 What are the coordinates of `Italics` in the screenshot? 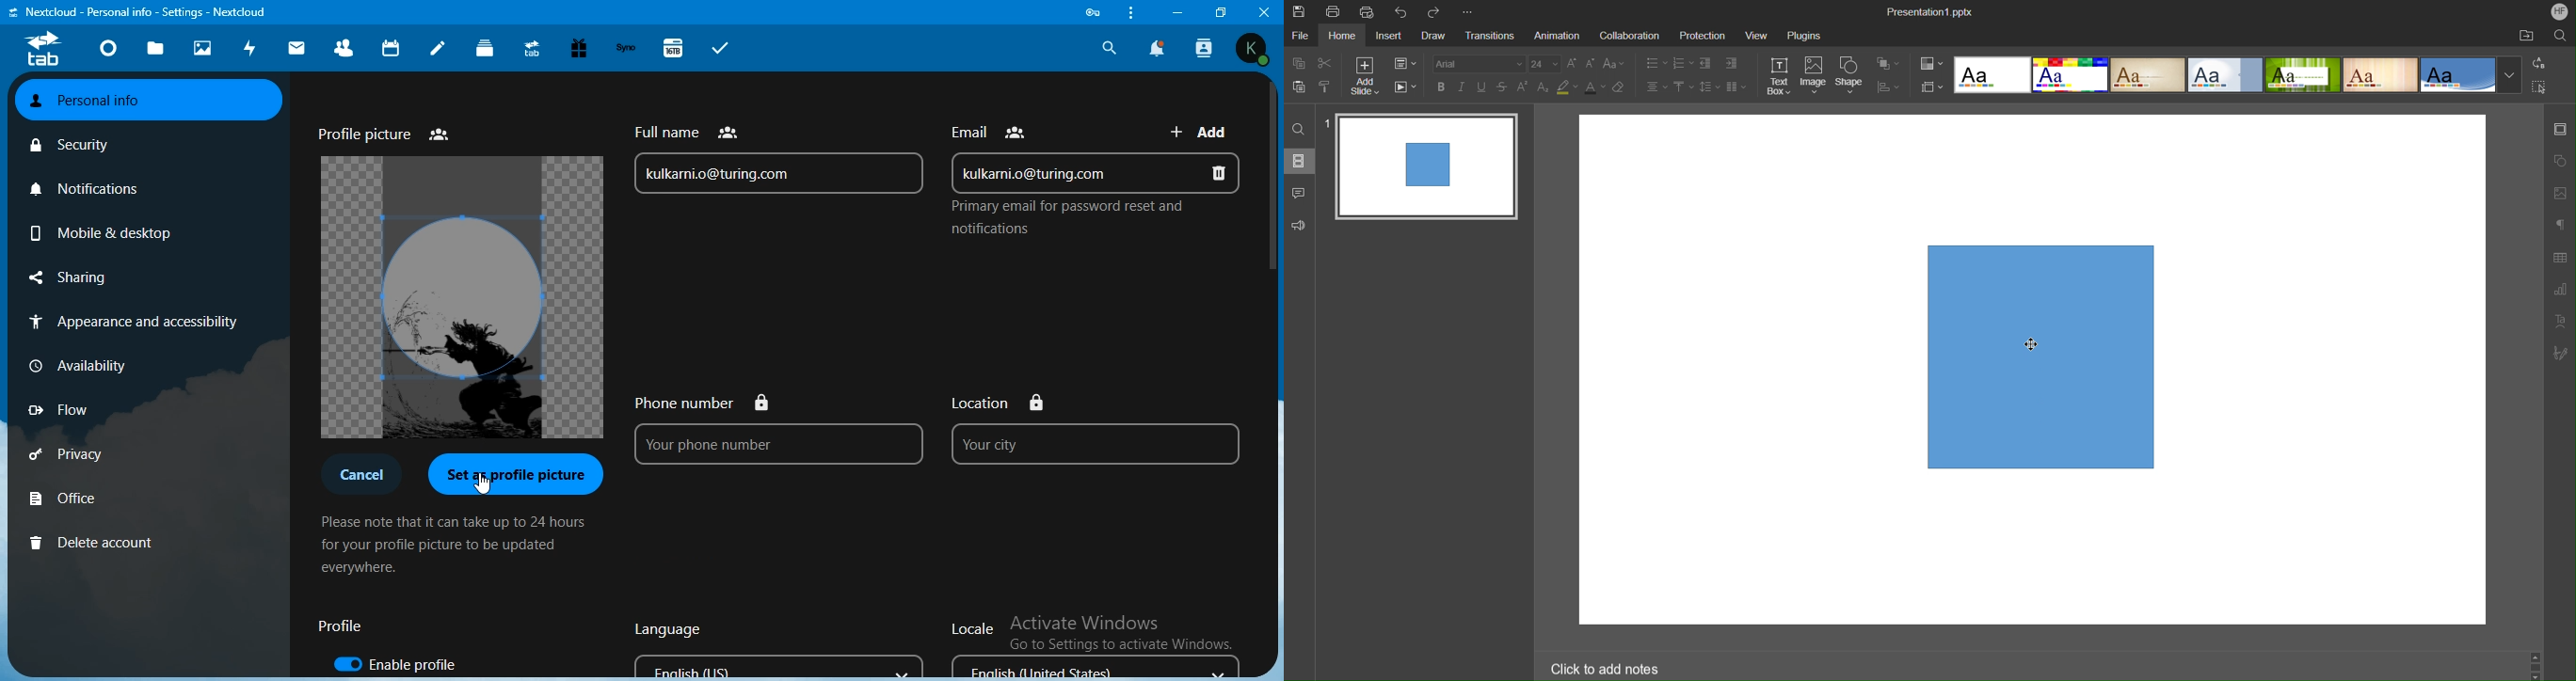 It's located at (1461, 87).